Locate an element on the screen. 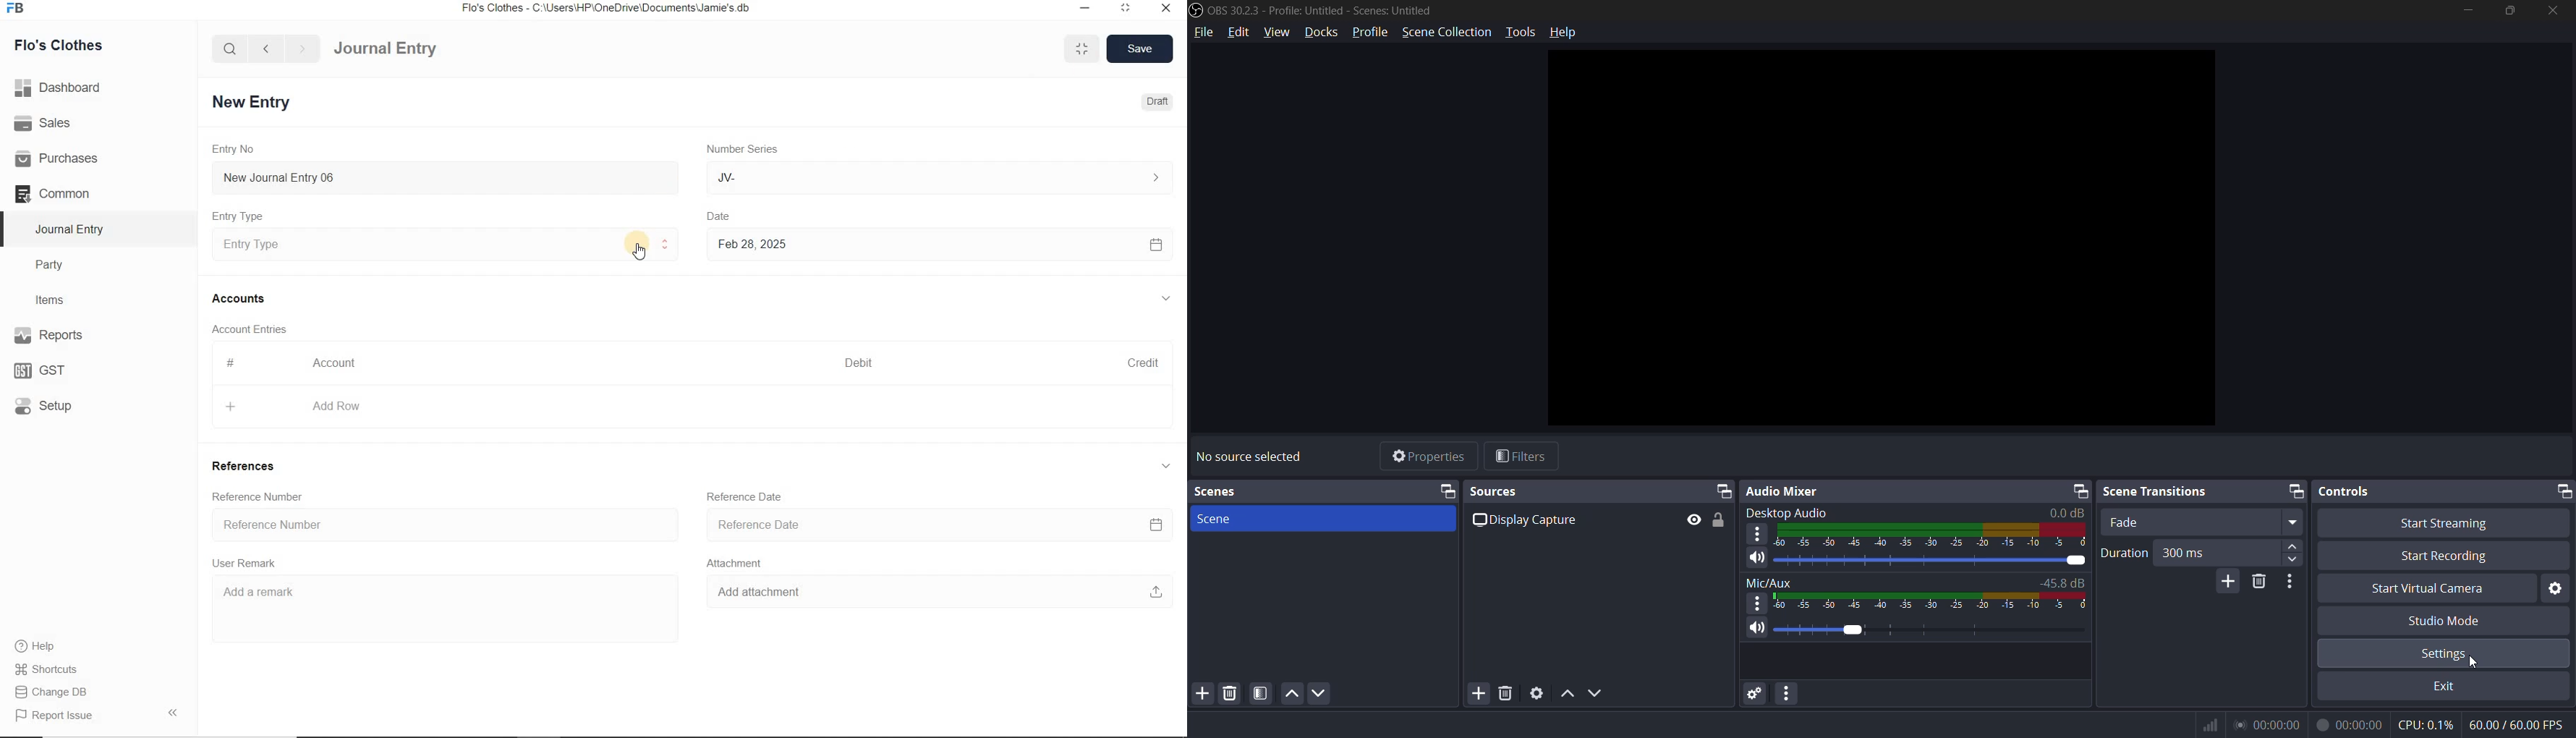  Account is located at coordinates (339, 363).